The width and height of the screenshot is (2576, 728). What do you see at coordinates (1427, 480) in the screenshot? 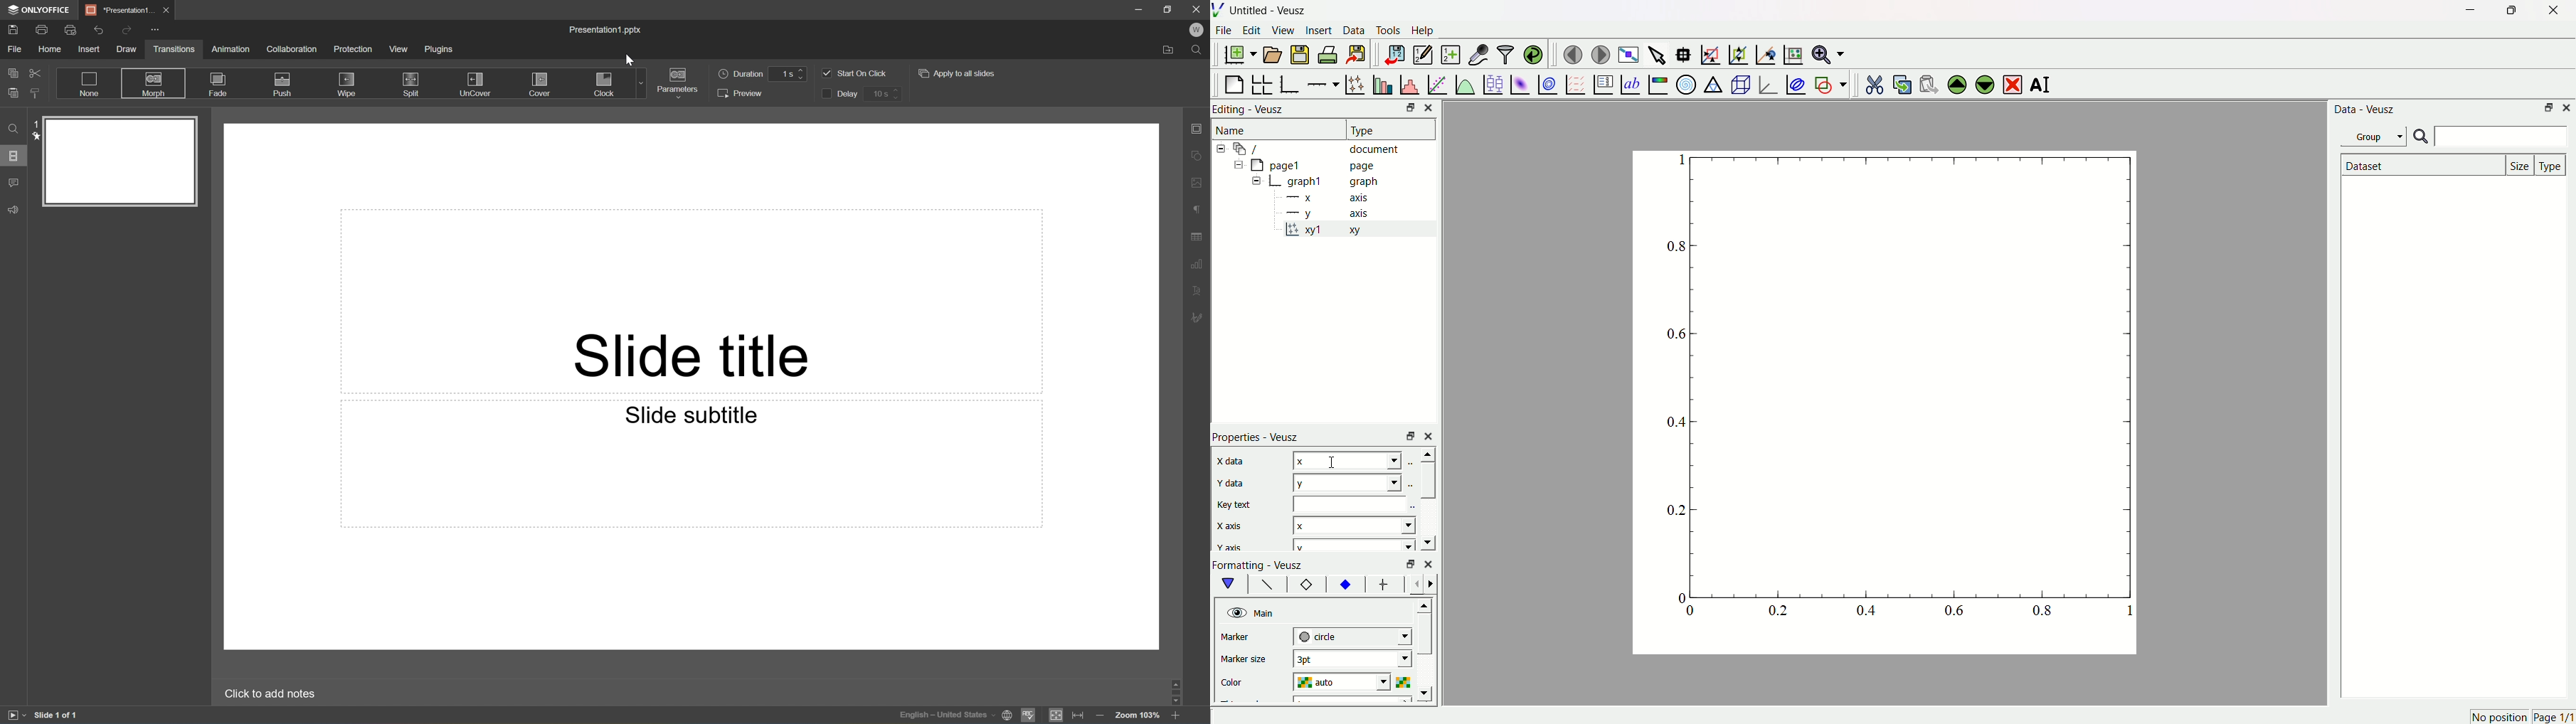
I see `scroll bar` at bounding box center [1427, 480].